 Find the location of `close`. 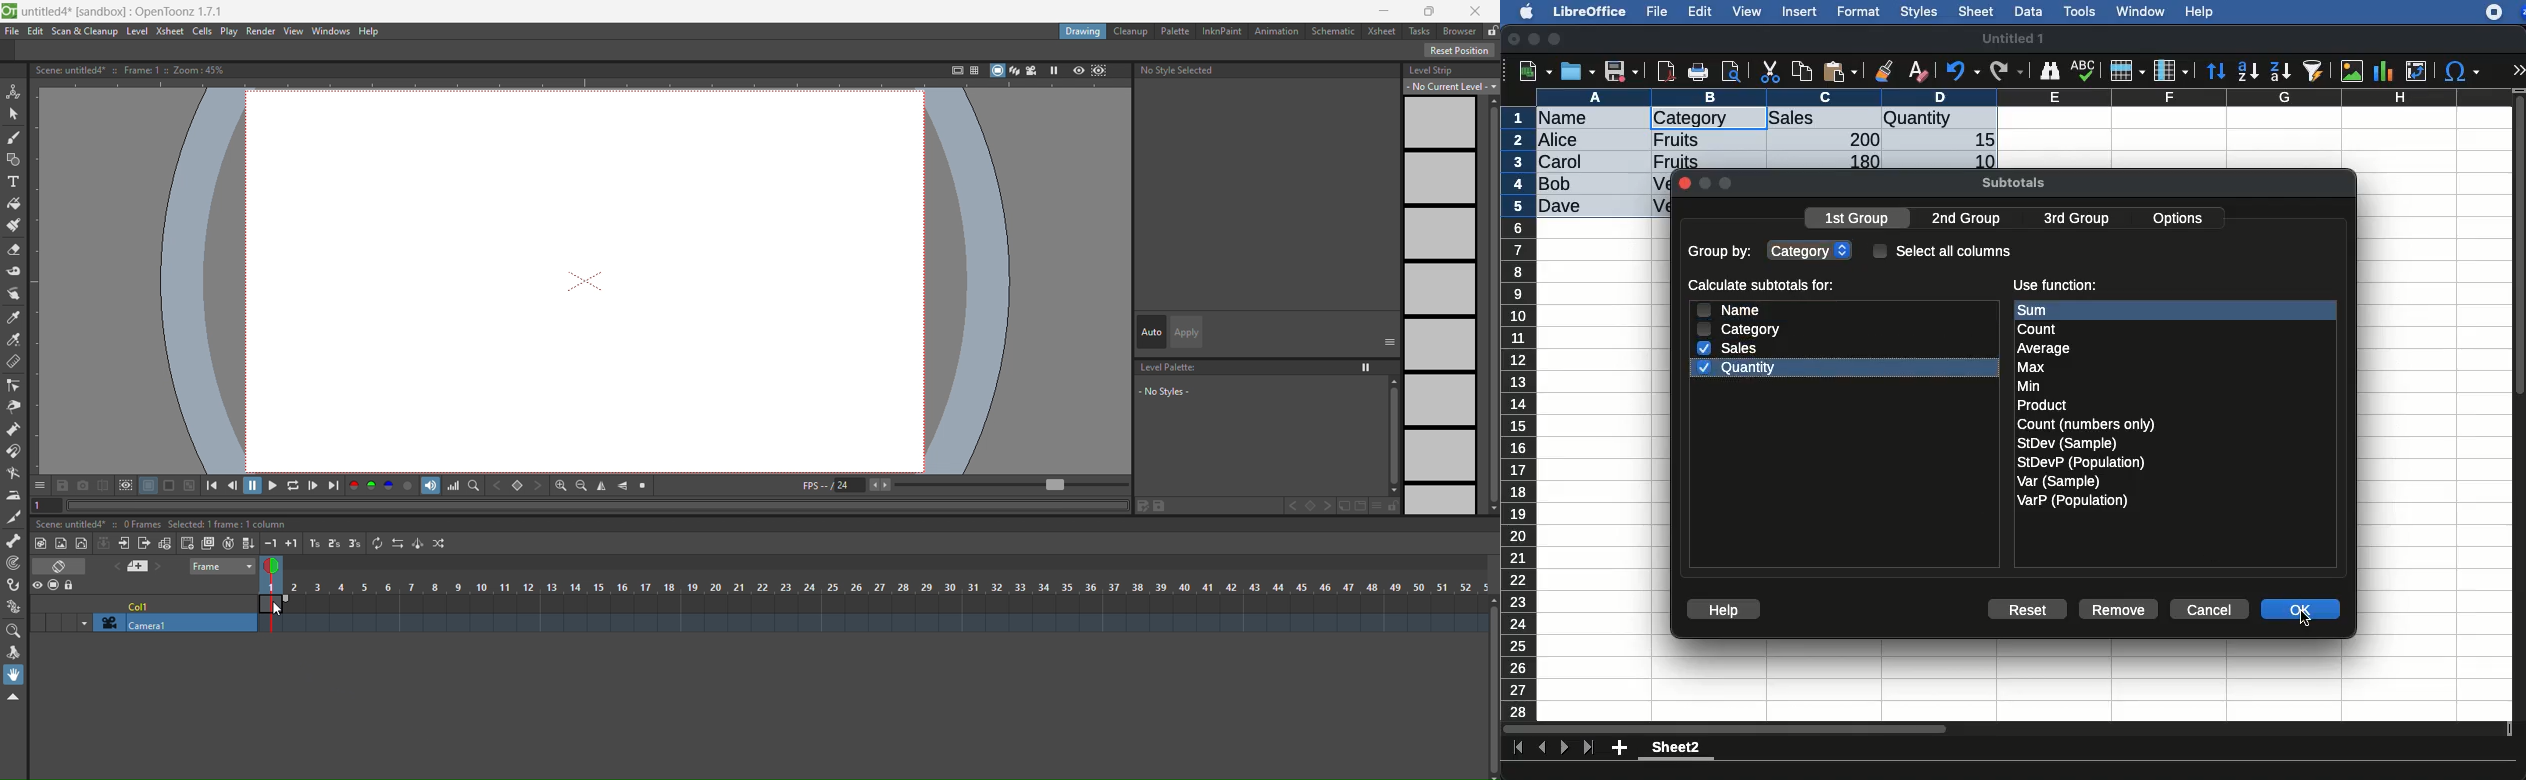

close is located at coordinates (1515, 41).